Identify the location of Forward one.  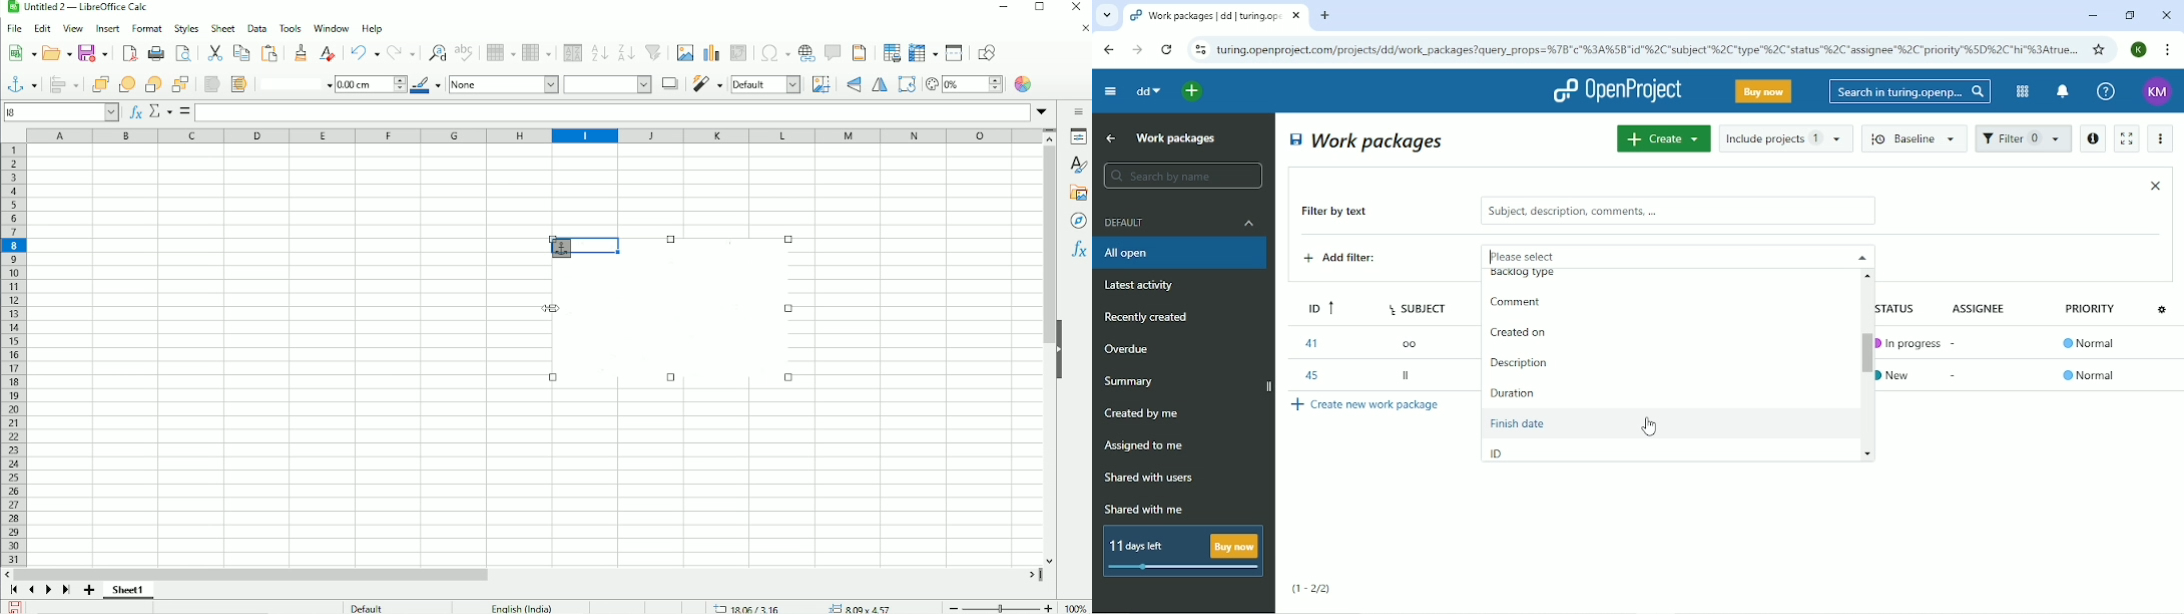
(127, 84).